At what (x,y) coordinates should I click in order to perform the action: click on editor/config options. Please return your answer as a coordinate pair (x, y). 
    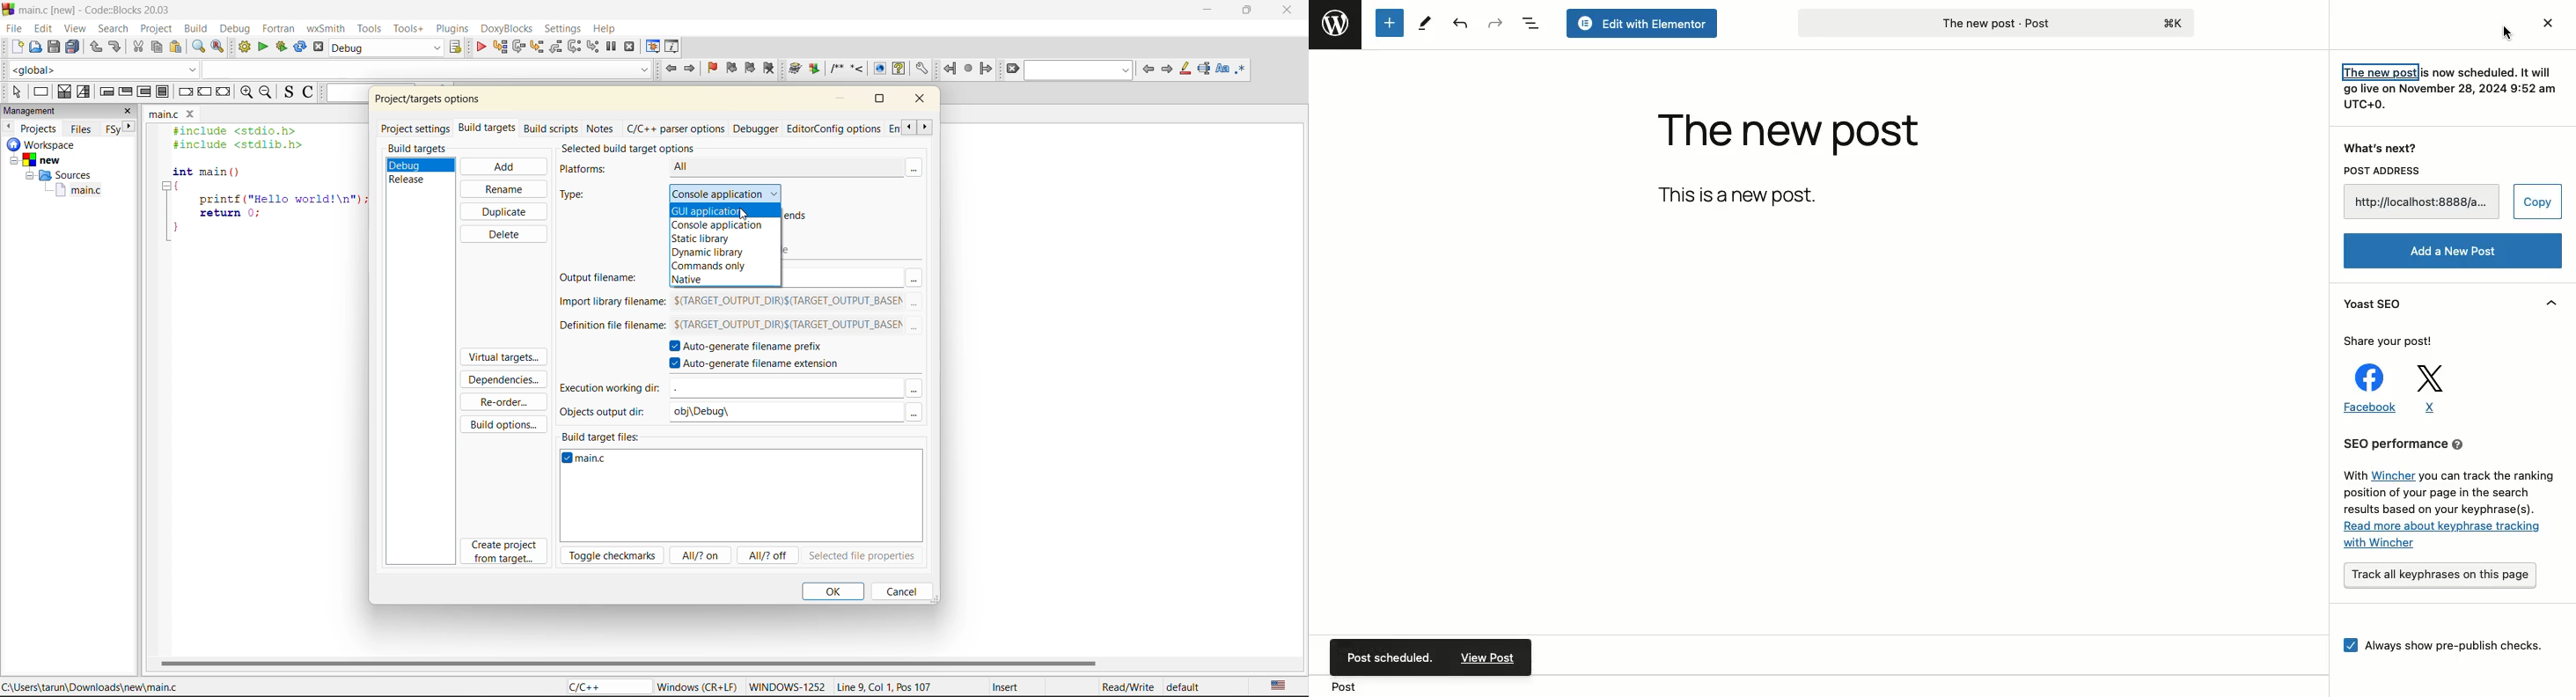
    Looking at the image, I should click on (842, 130).